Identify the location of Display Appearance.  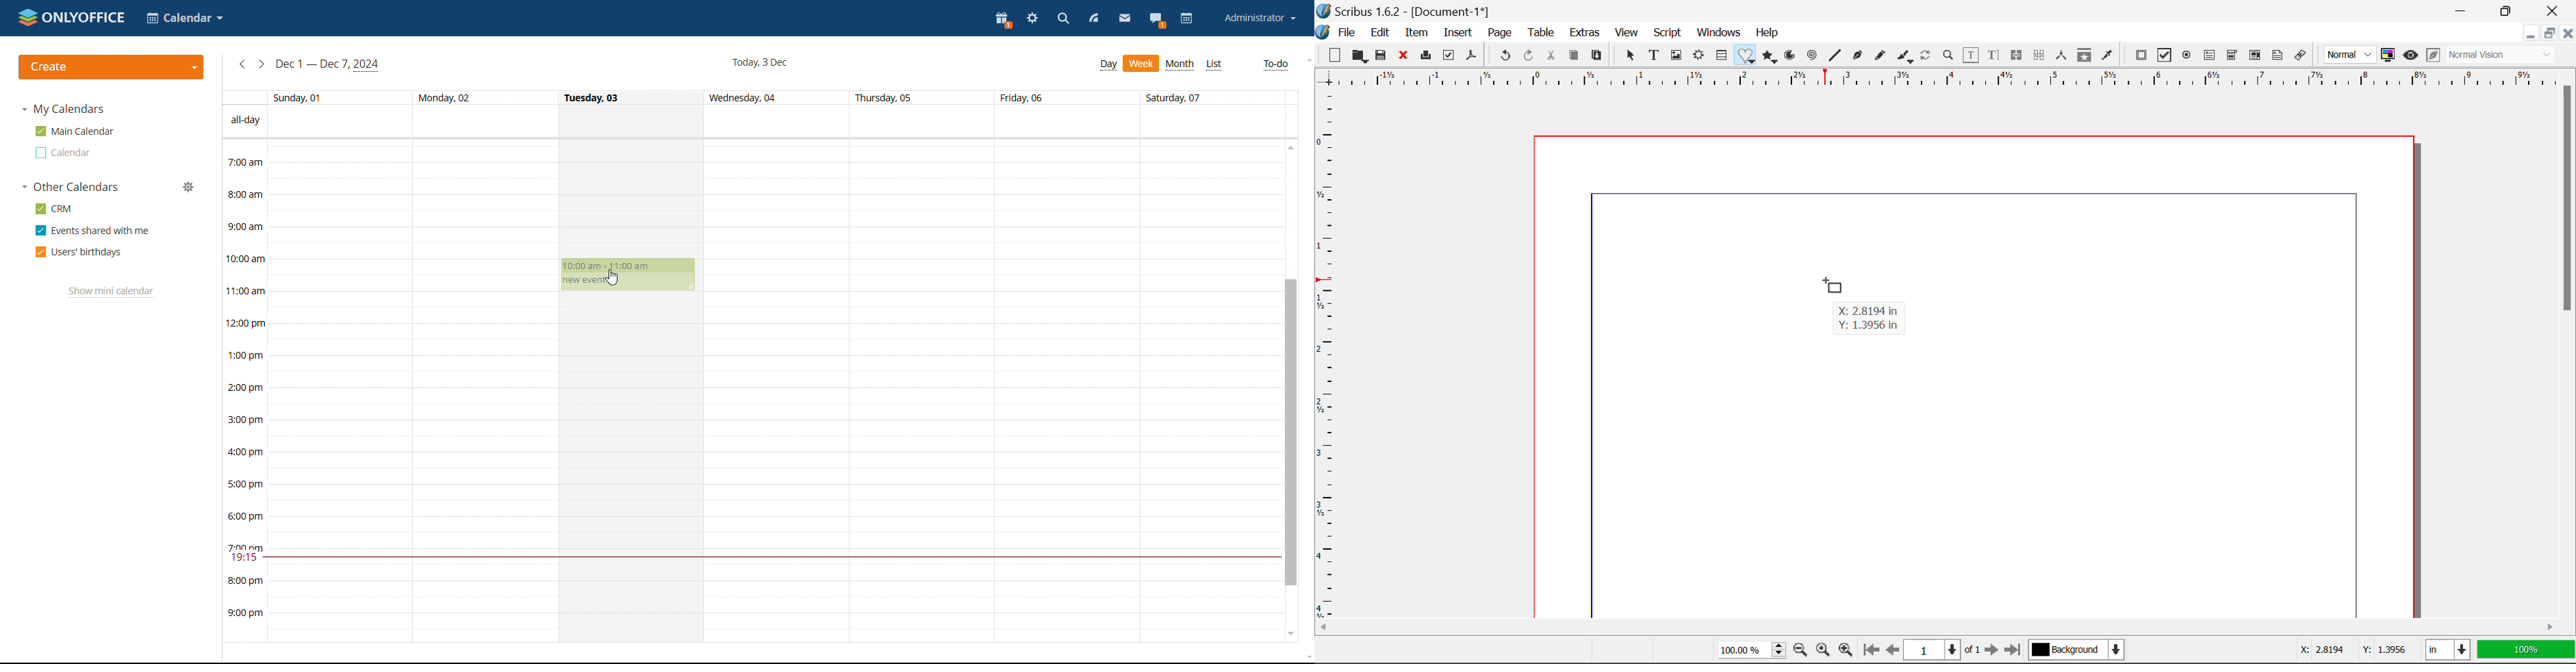
(2526, 651).